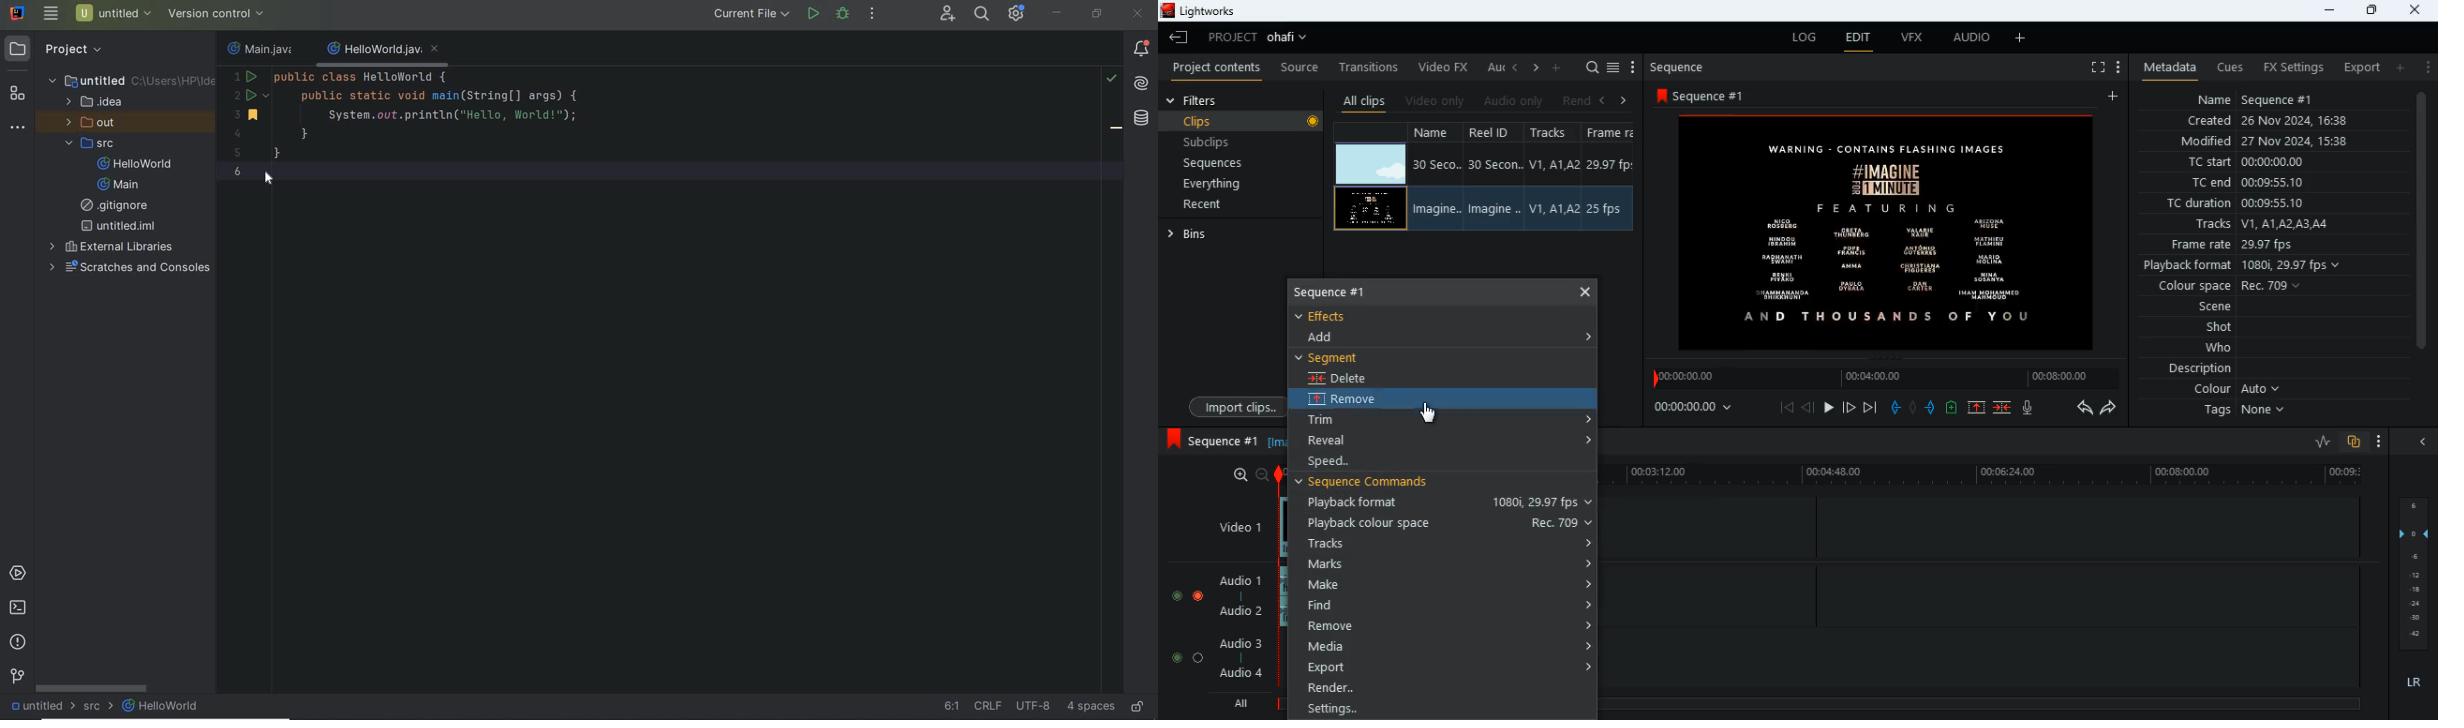  What do you see at coordinates (2414, 683) in the screenshot?
I see `lr` at bounding box center [2414, 683].